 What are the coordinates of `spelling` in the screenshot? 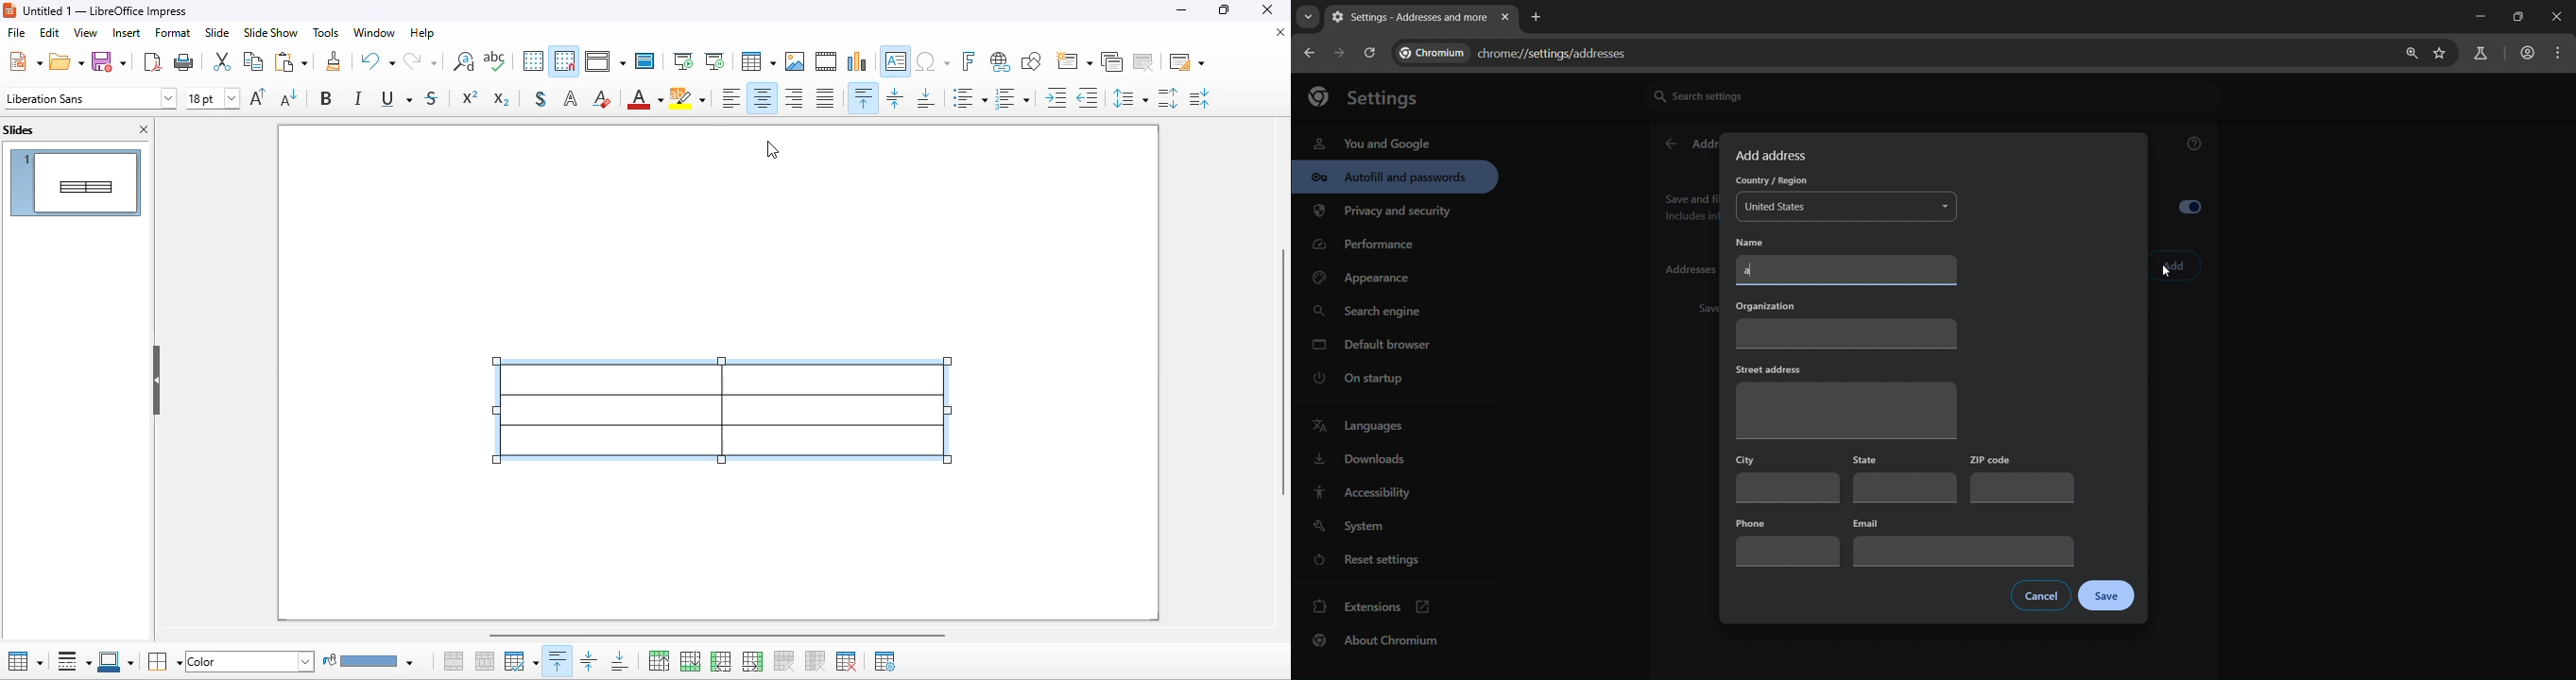 It's located at (493, 61).